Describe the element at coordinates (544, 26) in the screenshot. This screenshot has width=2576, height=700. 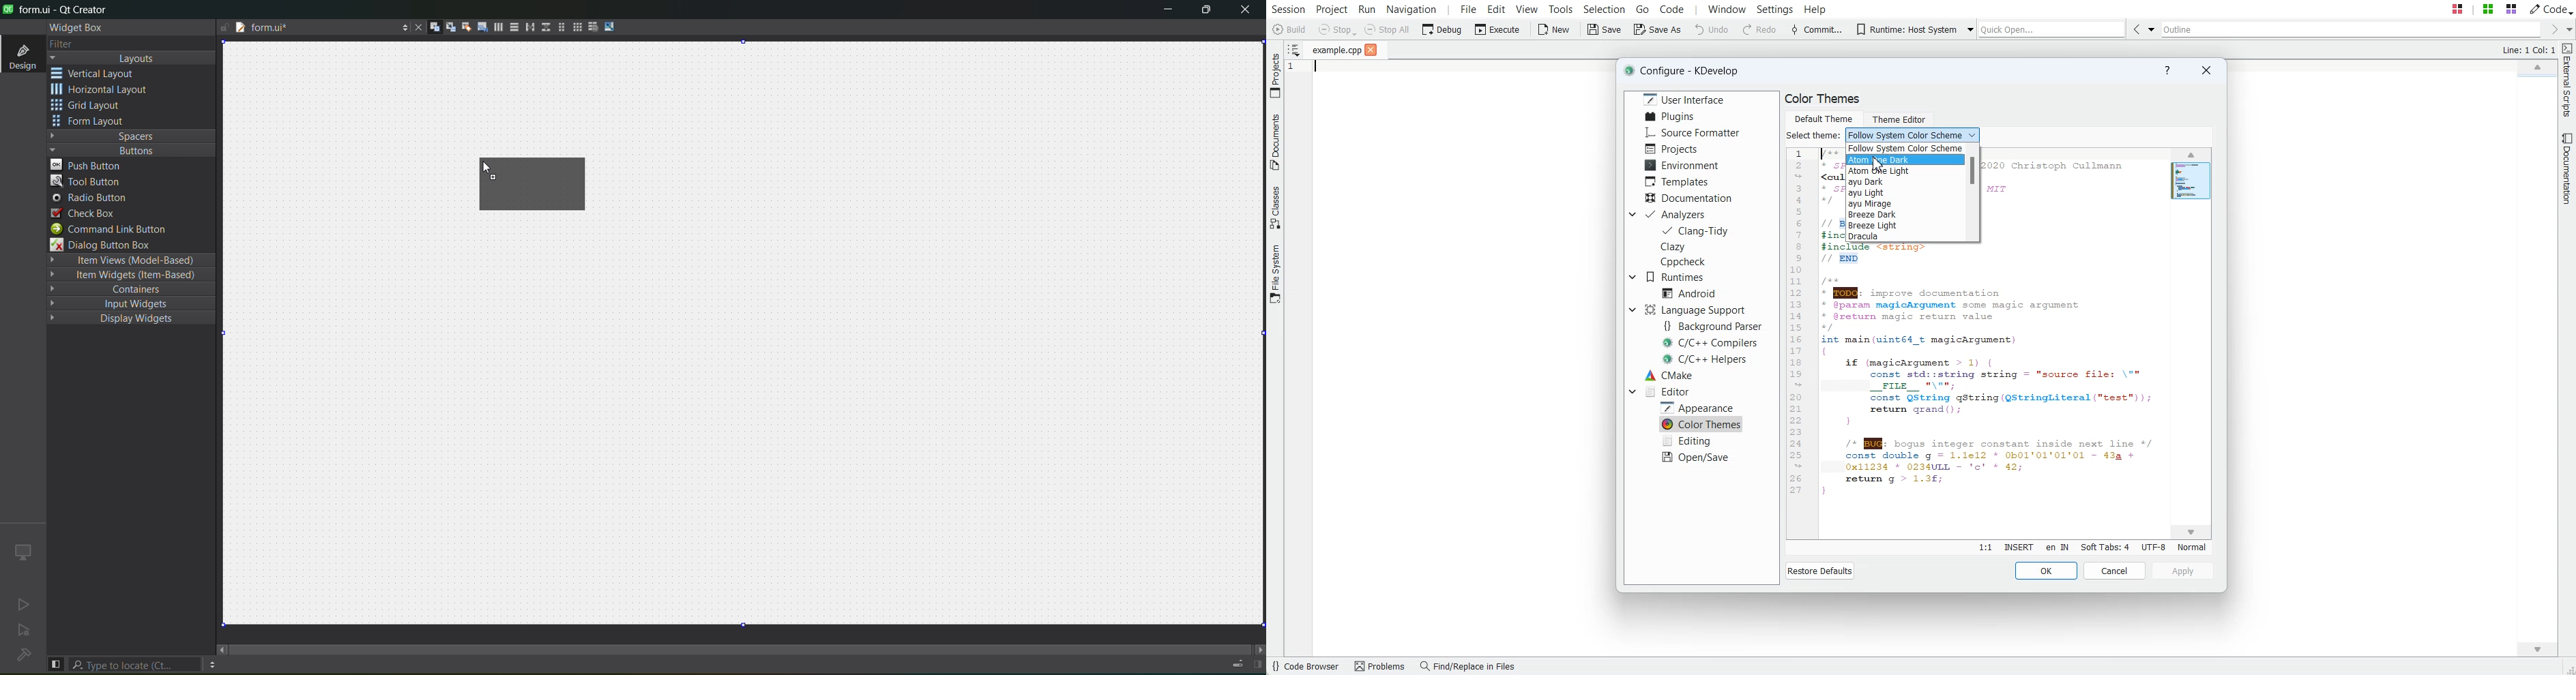
I see `vertical splitter` at that location.